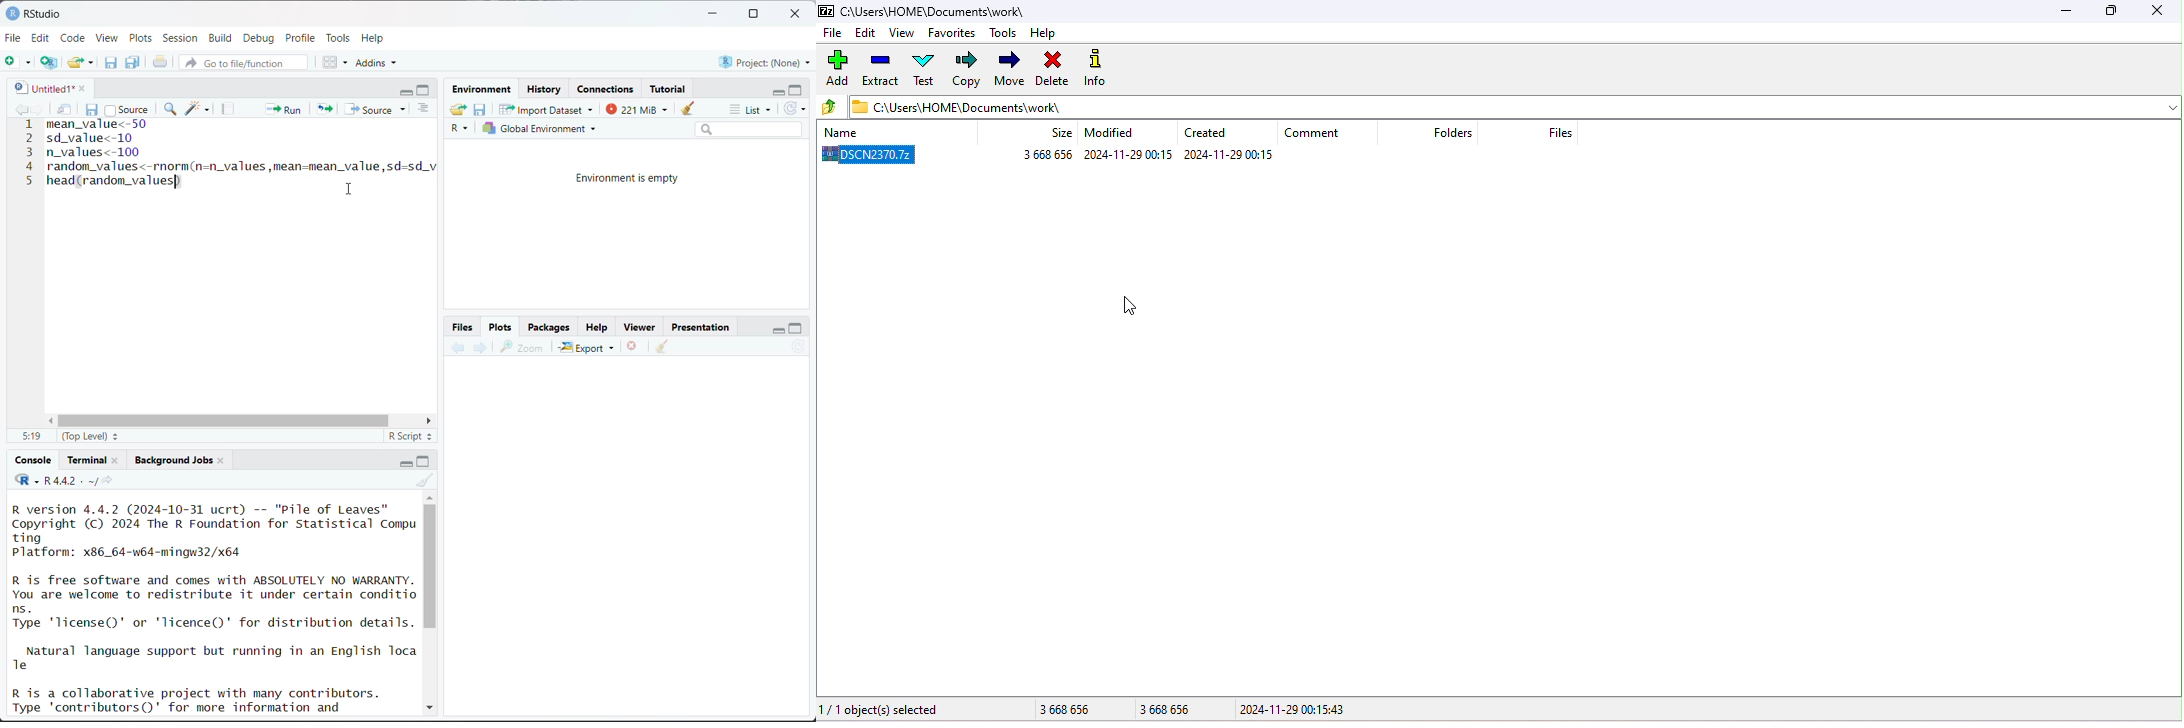 This screenshot has height=728, width=2184. I want to click on clear objects from workspace, so click(685, 106).